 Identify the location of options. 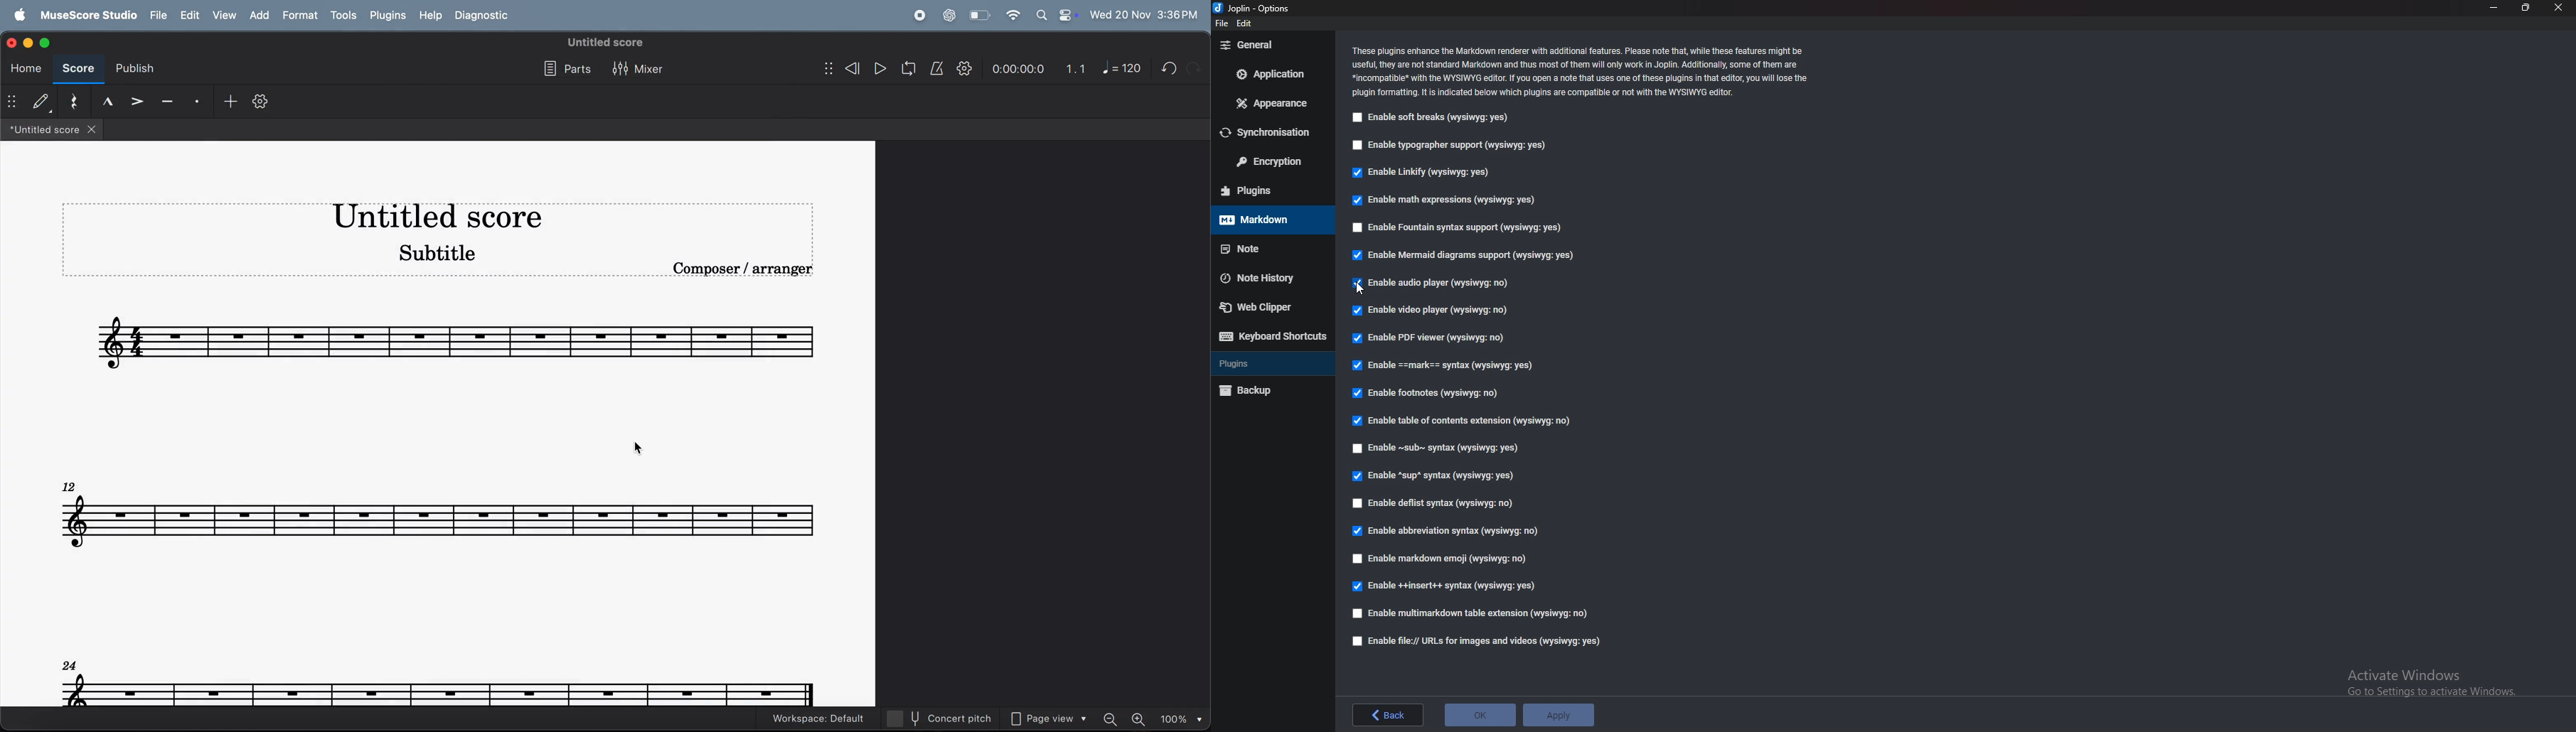
(1254, 9).